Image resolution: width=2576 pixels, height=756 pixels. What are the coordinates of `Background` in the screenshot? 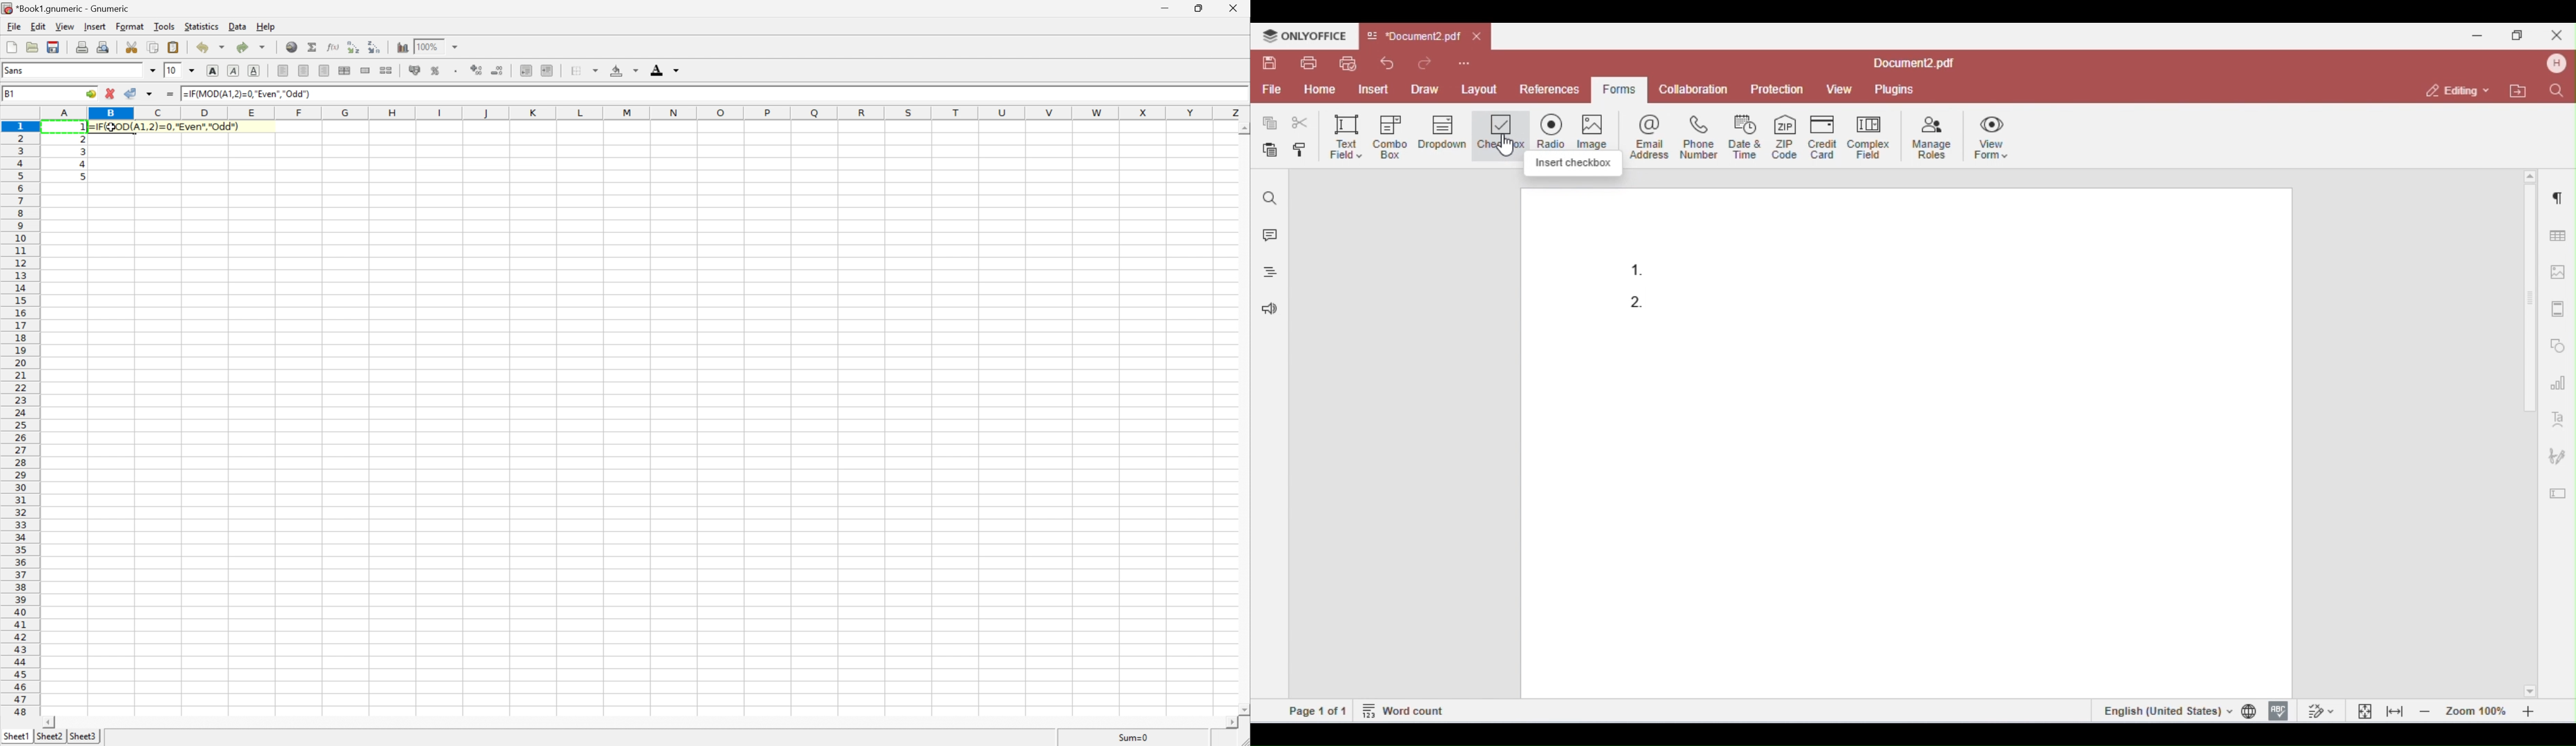 It's located at (625, 69).